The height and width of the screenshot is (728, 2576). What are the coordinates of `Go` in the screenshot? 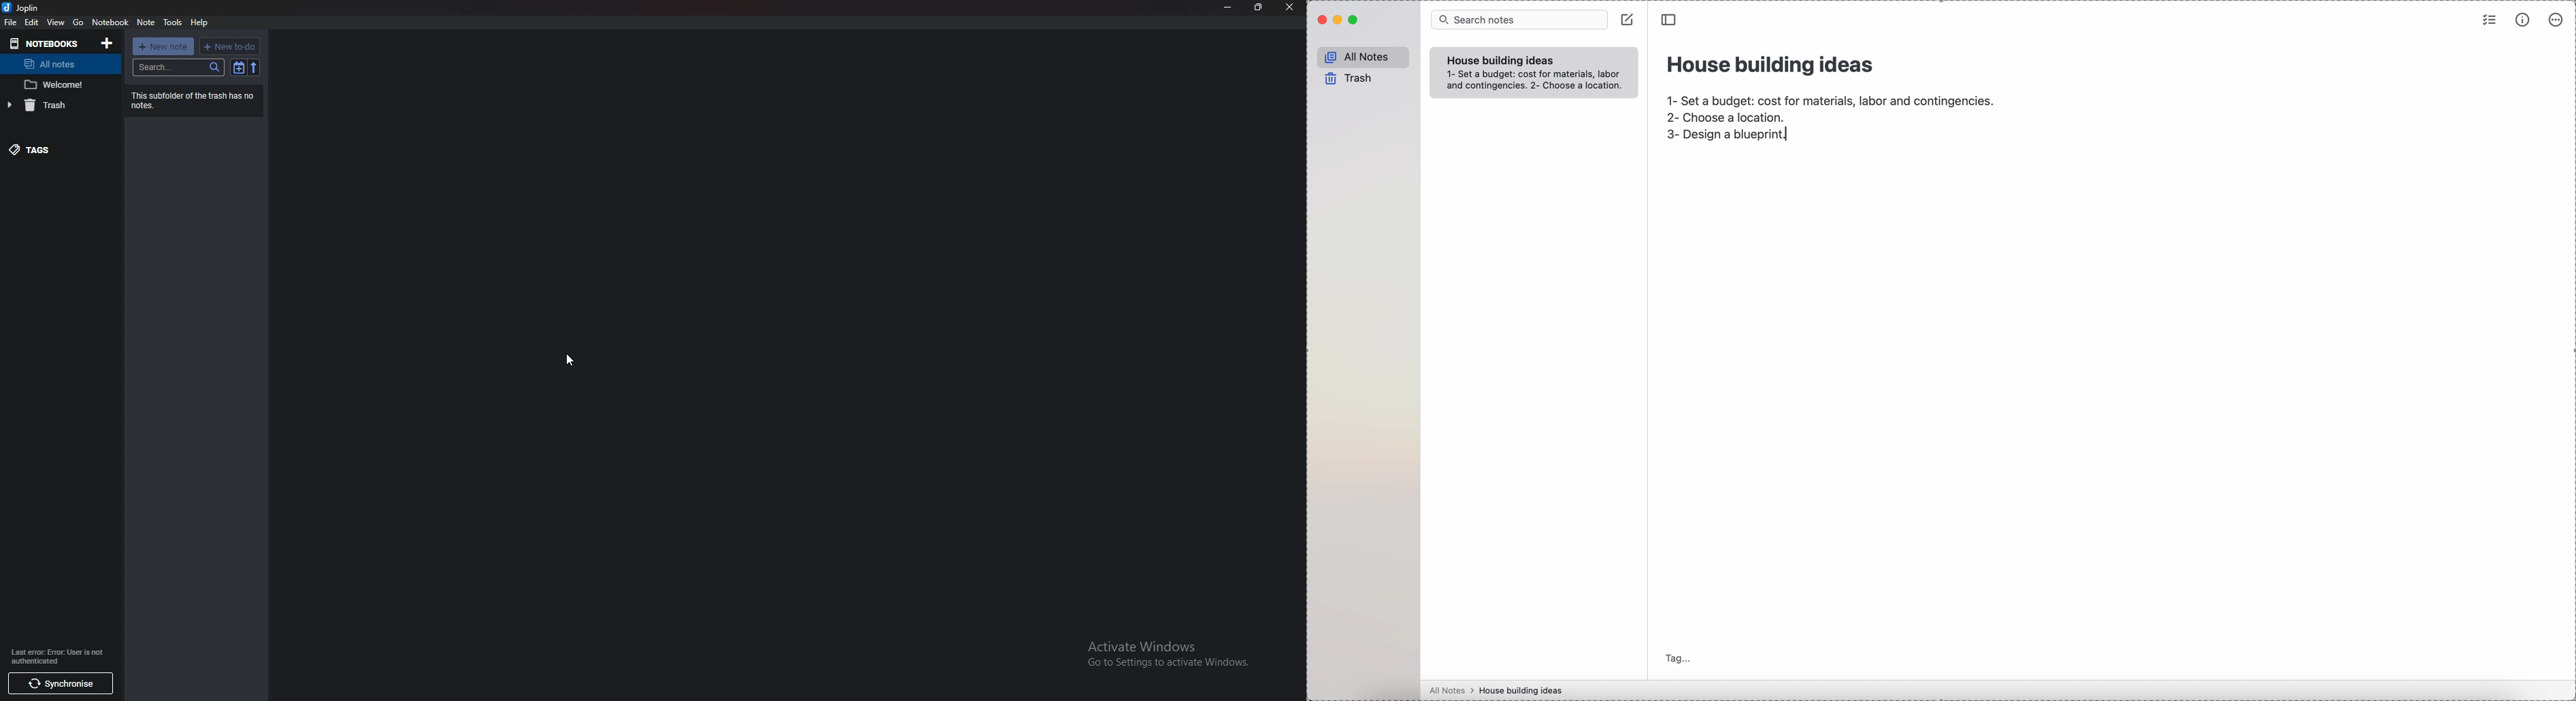 It's located at (77, 23).